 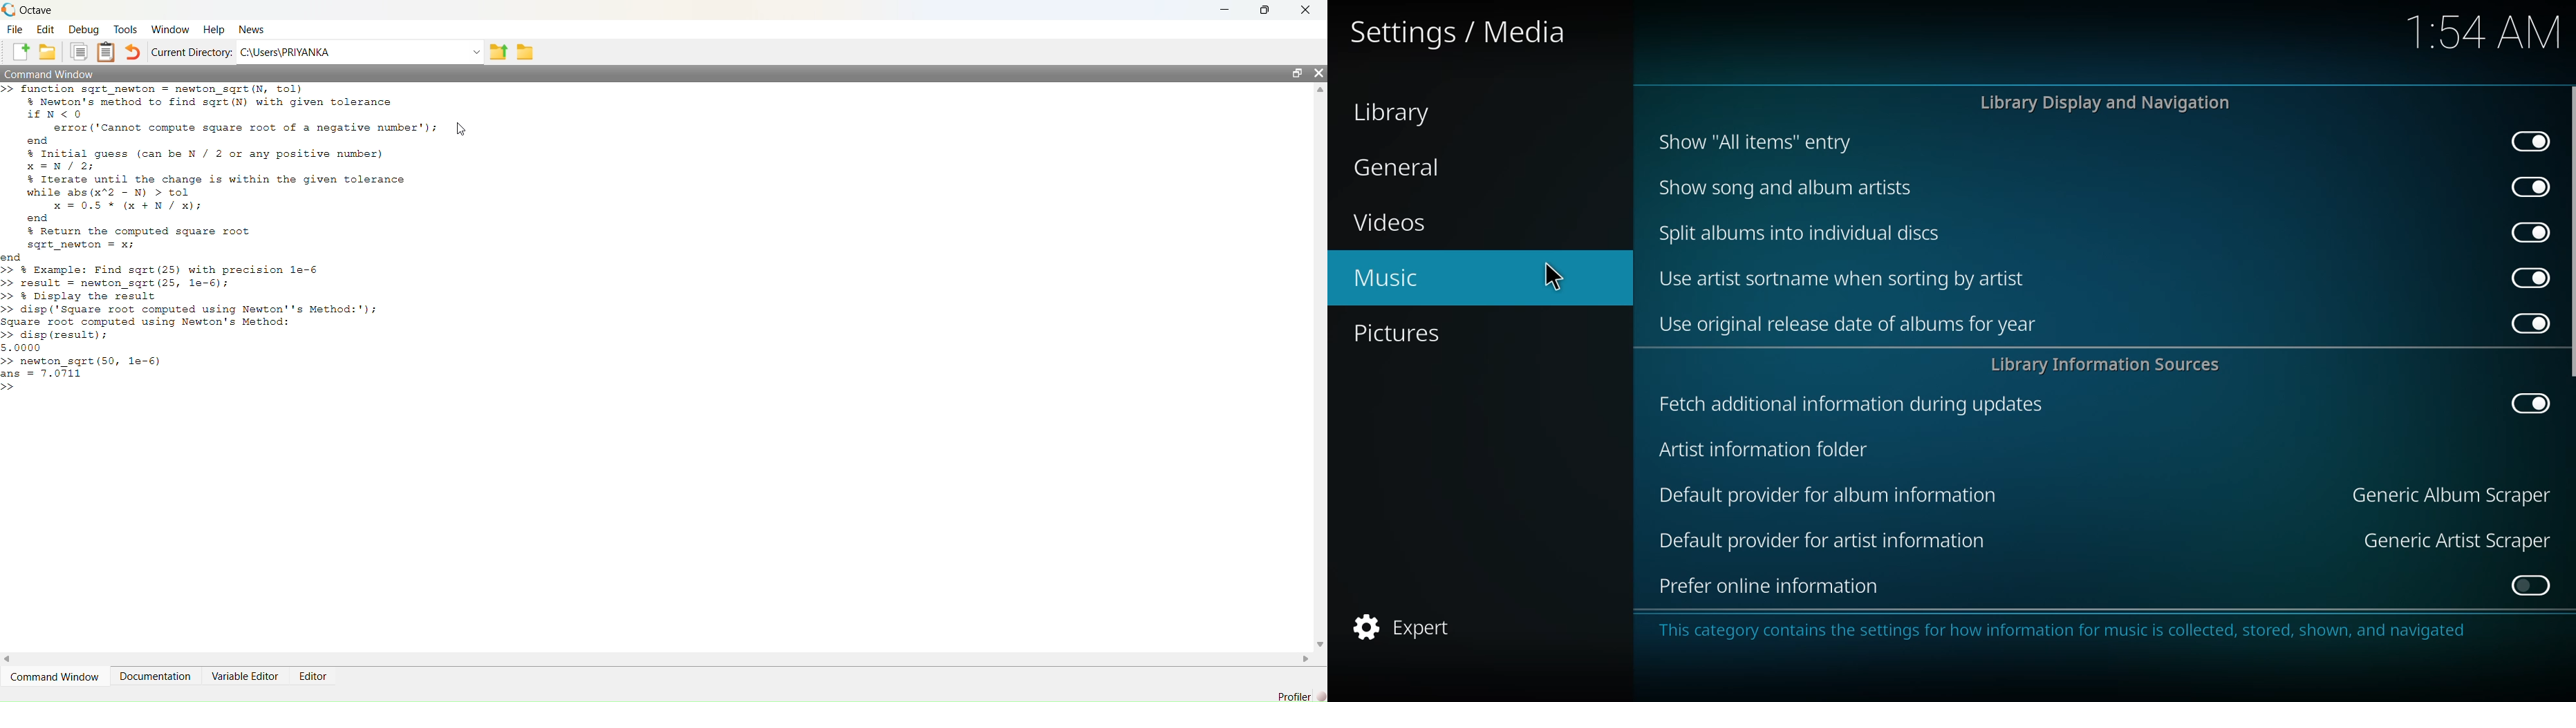 What do you see at coordinates (351, 52) in the screenshot?
I see `C:/Users?PRIYANKA` at bounding box center [351, 52].